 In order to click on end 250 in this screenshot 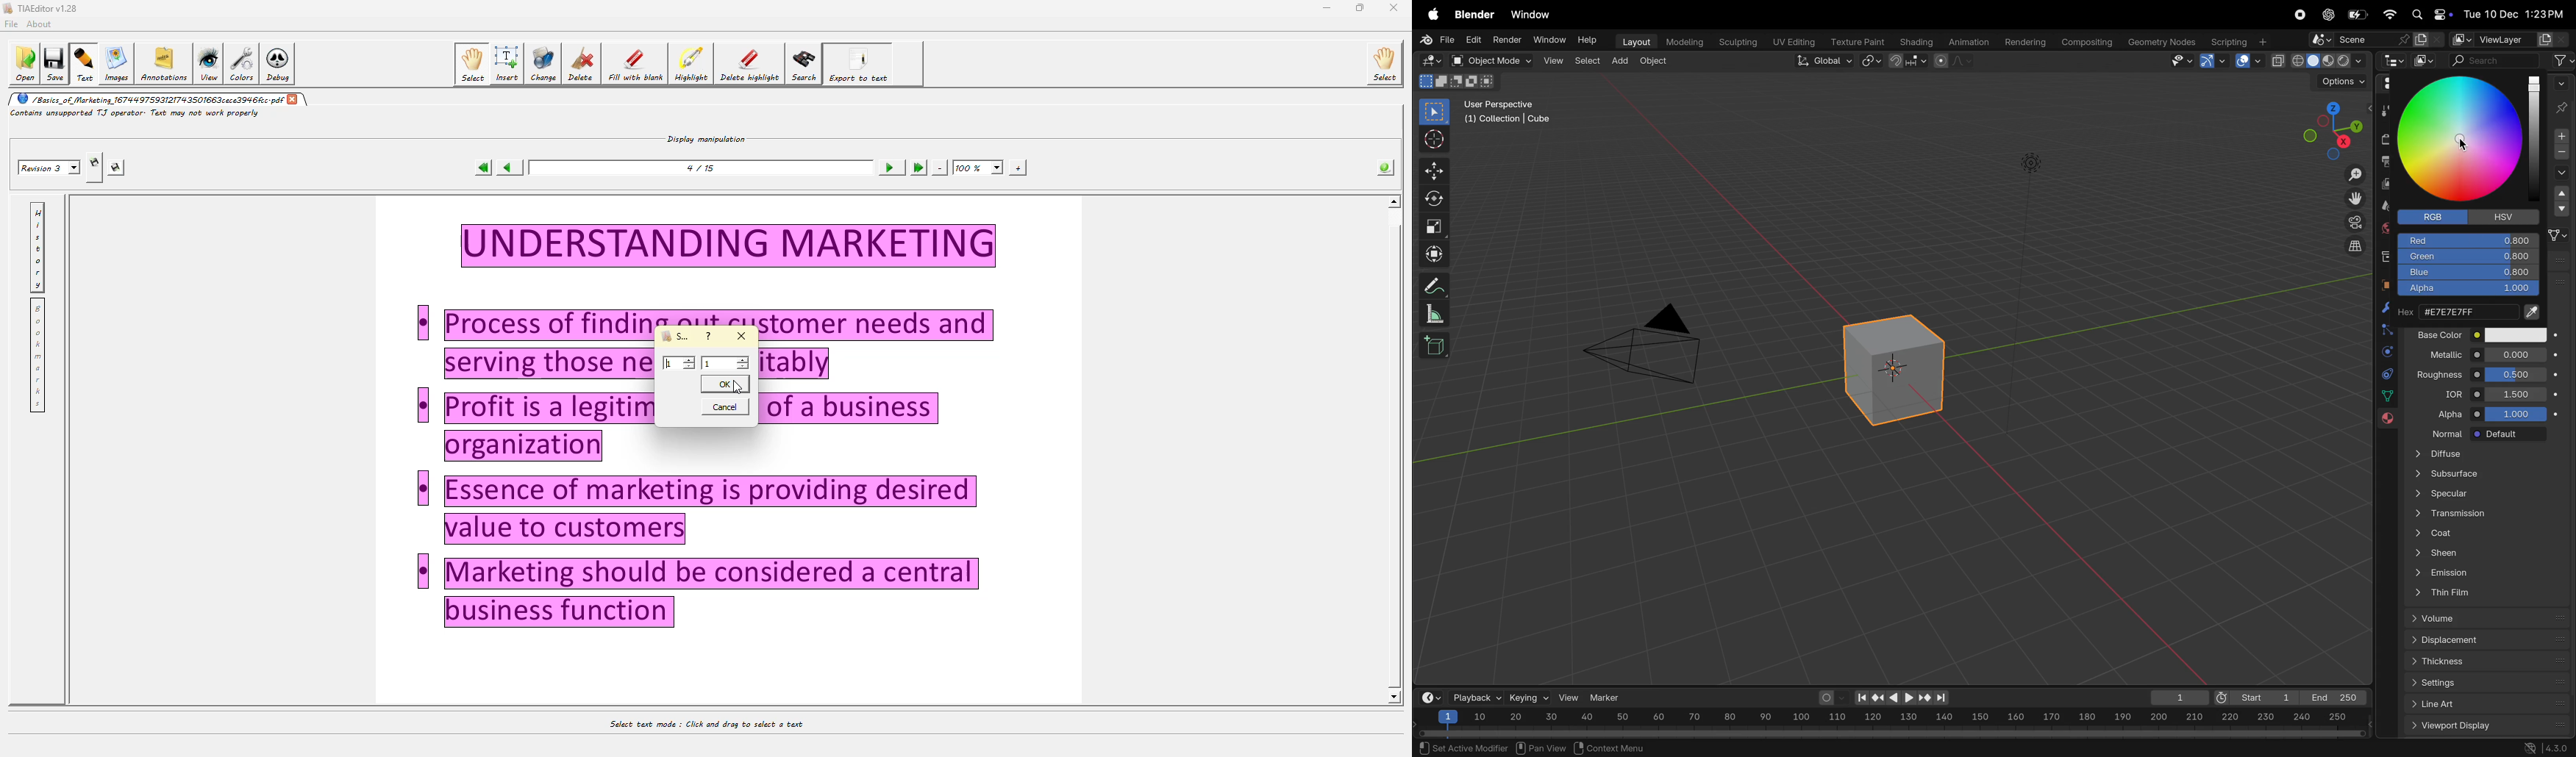, I will do `click(2332, 698)`.